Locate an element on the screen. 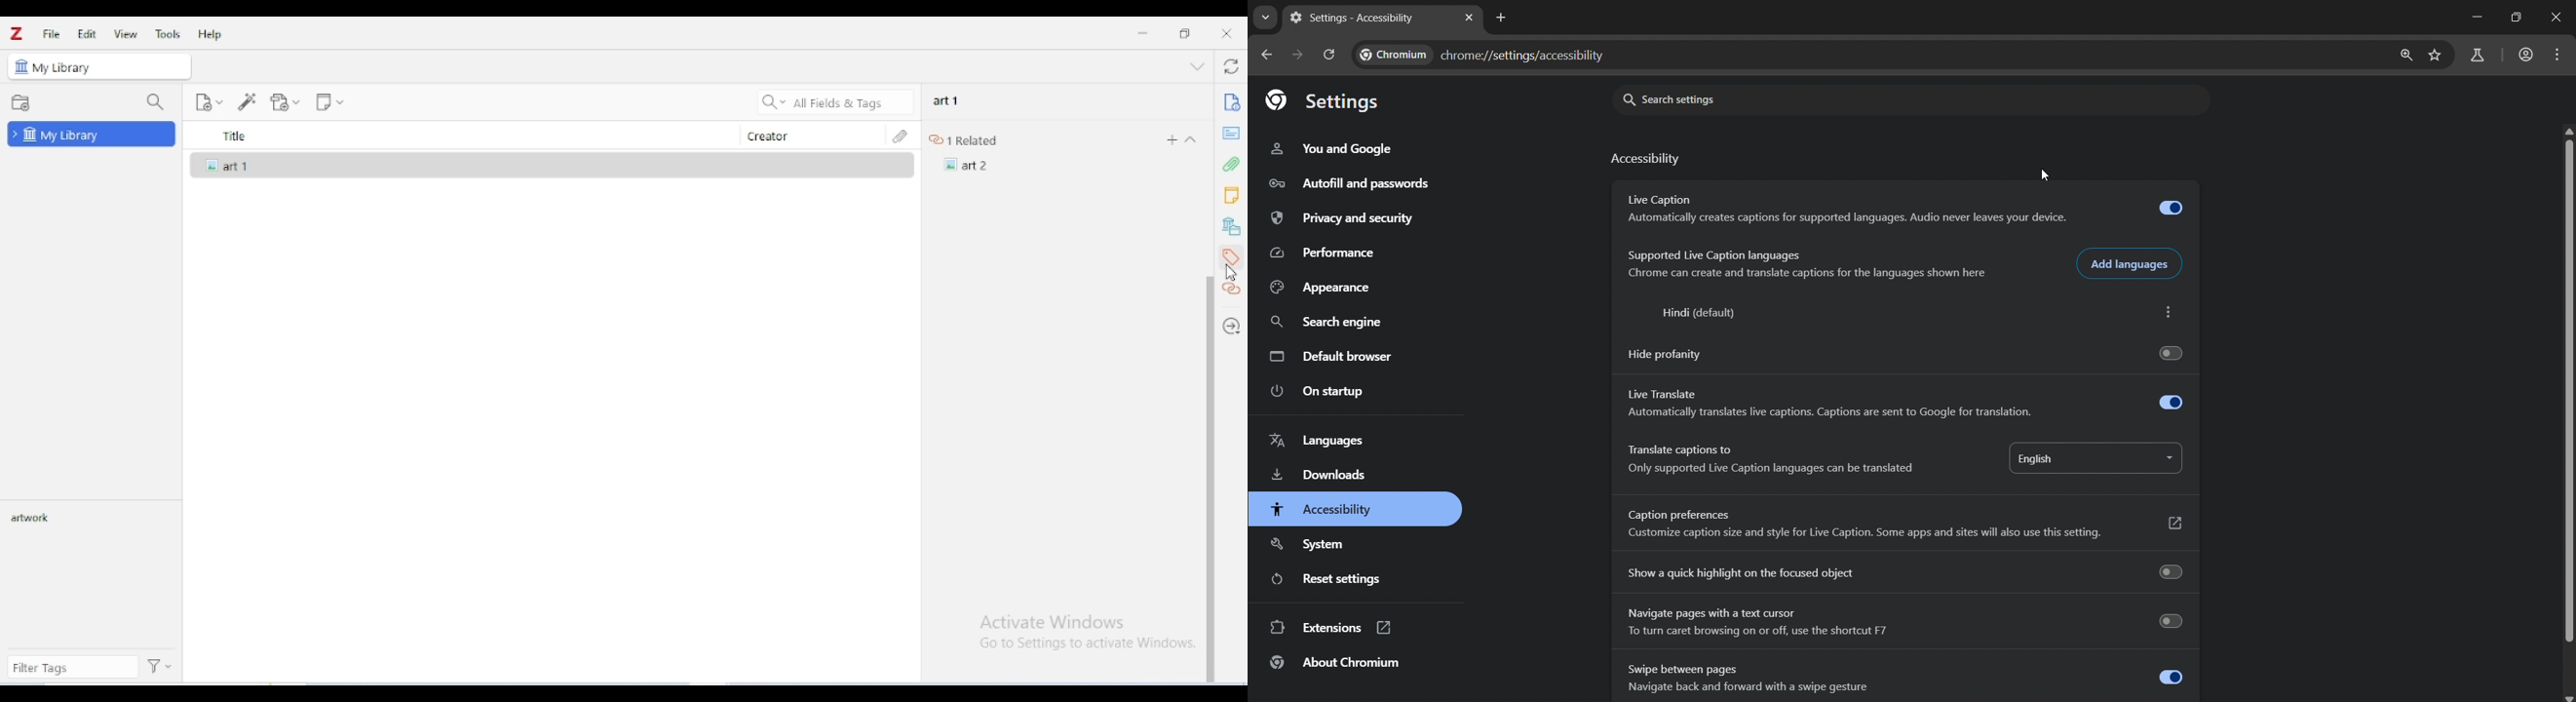  Show a quick highlight on the focused object is located at coordinates (1738, 574).